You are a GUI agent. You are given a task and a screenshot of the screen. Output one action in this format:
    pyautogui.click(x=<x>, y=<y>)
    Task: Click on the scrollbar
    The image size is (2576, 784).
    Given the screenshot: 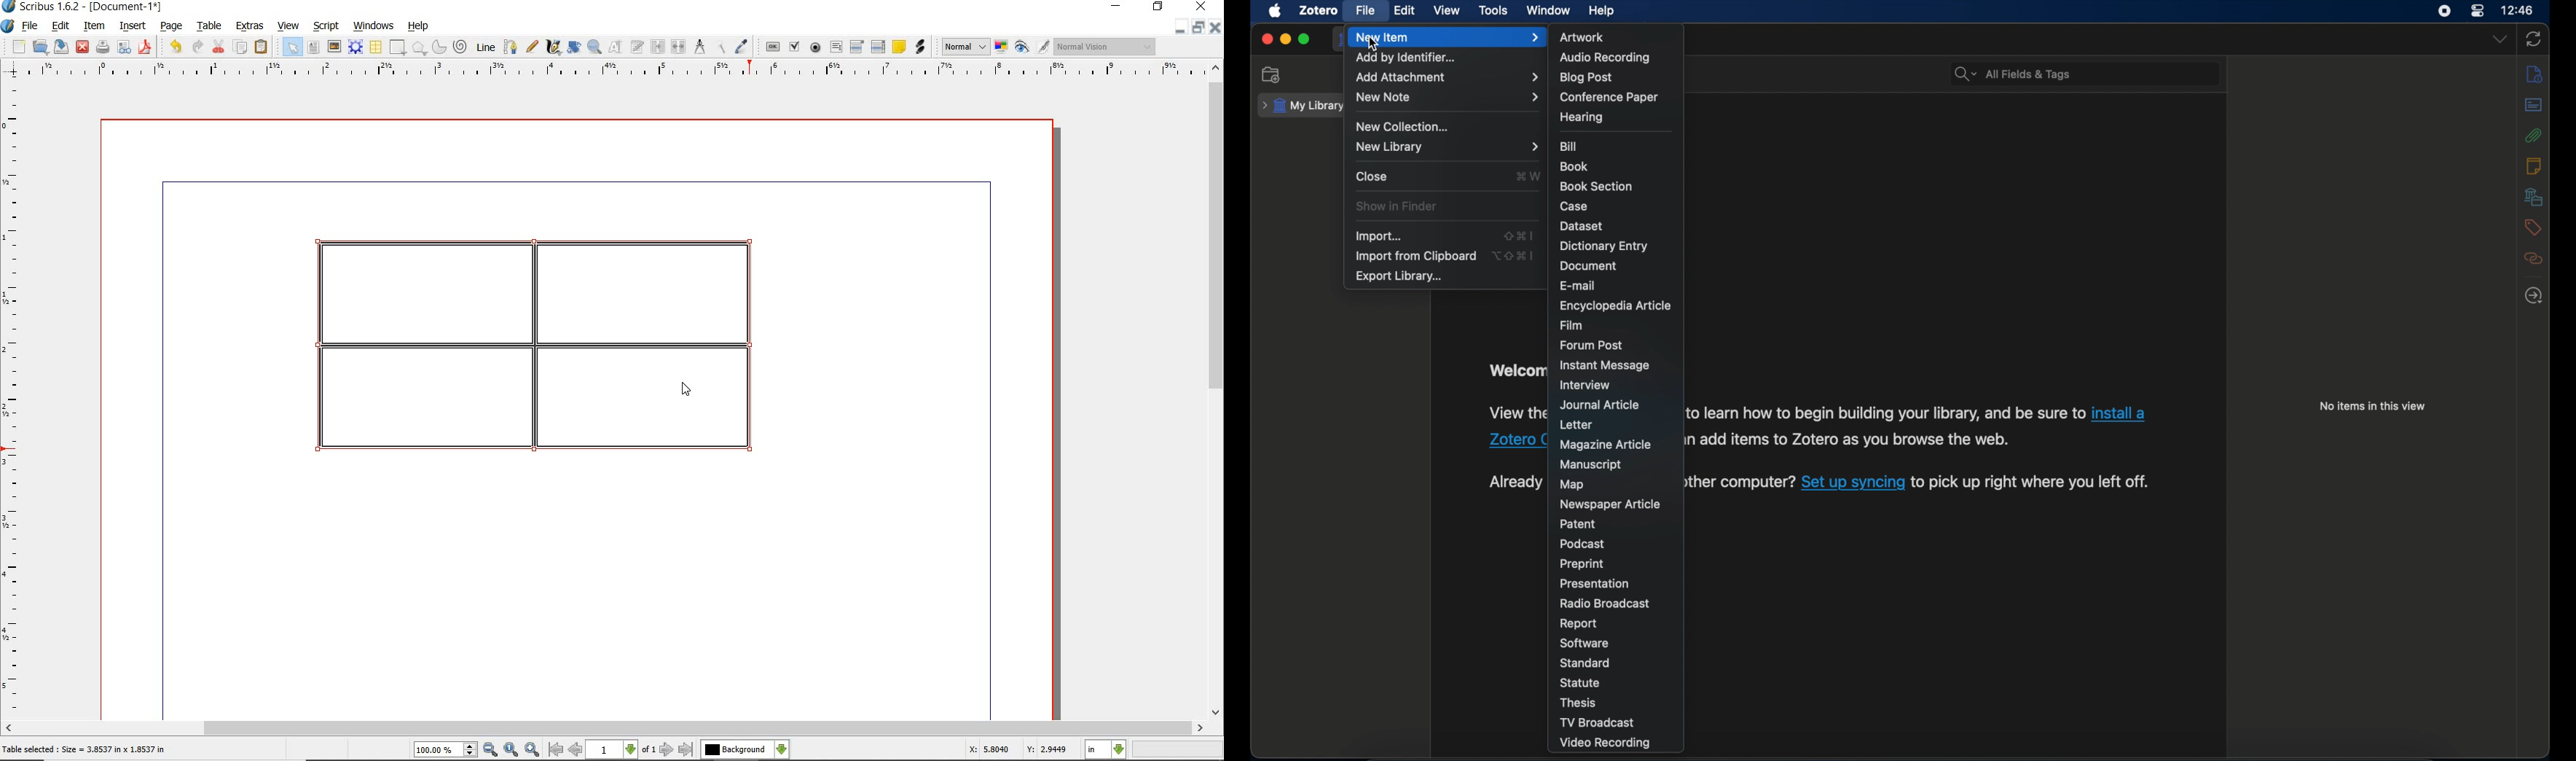 What is the action you would take?
    pyautogui.click(x=1215, y=391)
    